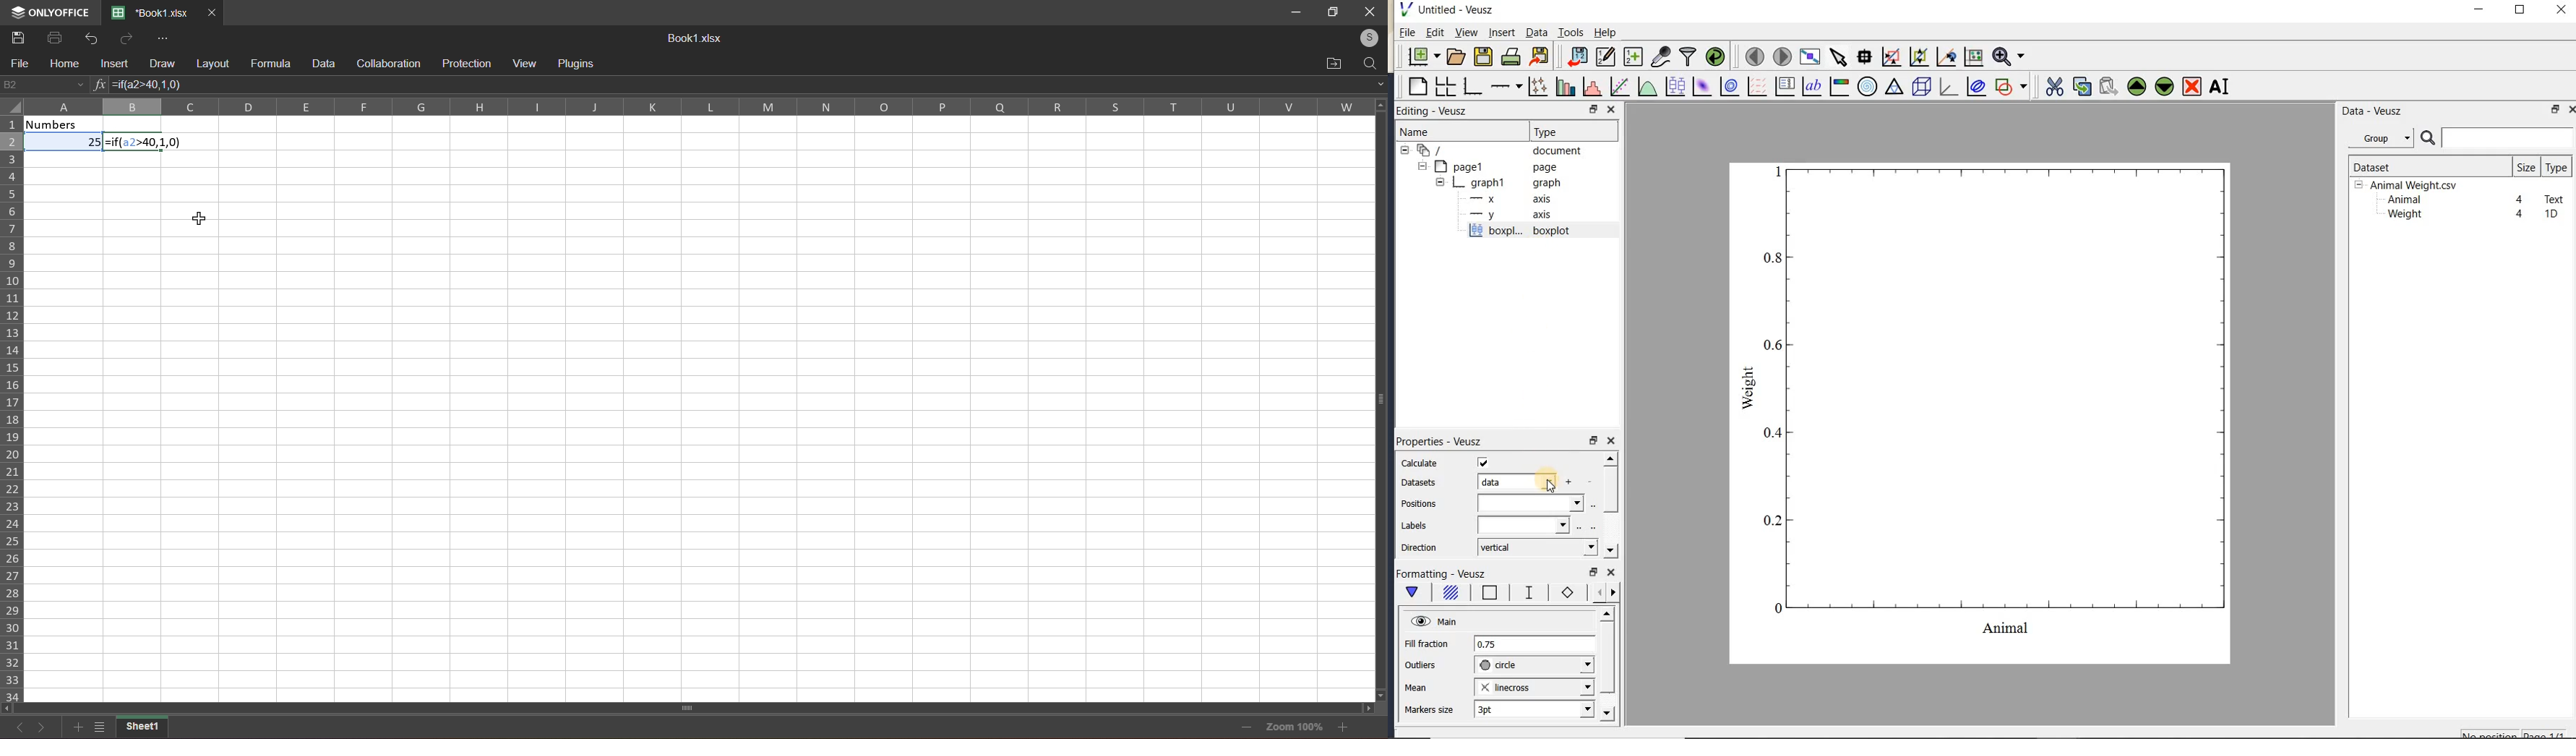  Describe the element at coordinates (1451, 10) in the screenshot. I see `Untitled-Veusz` at that location.